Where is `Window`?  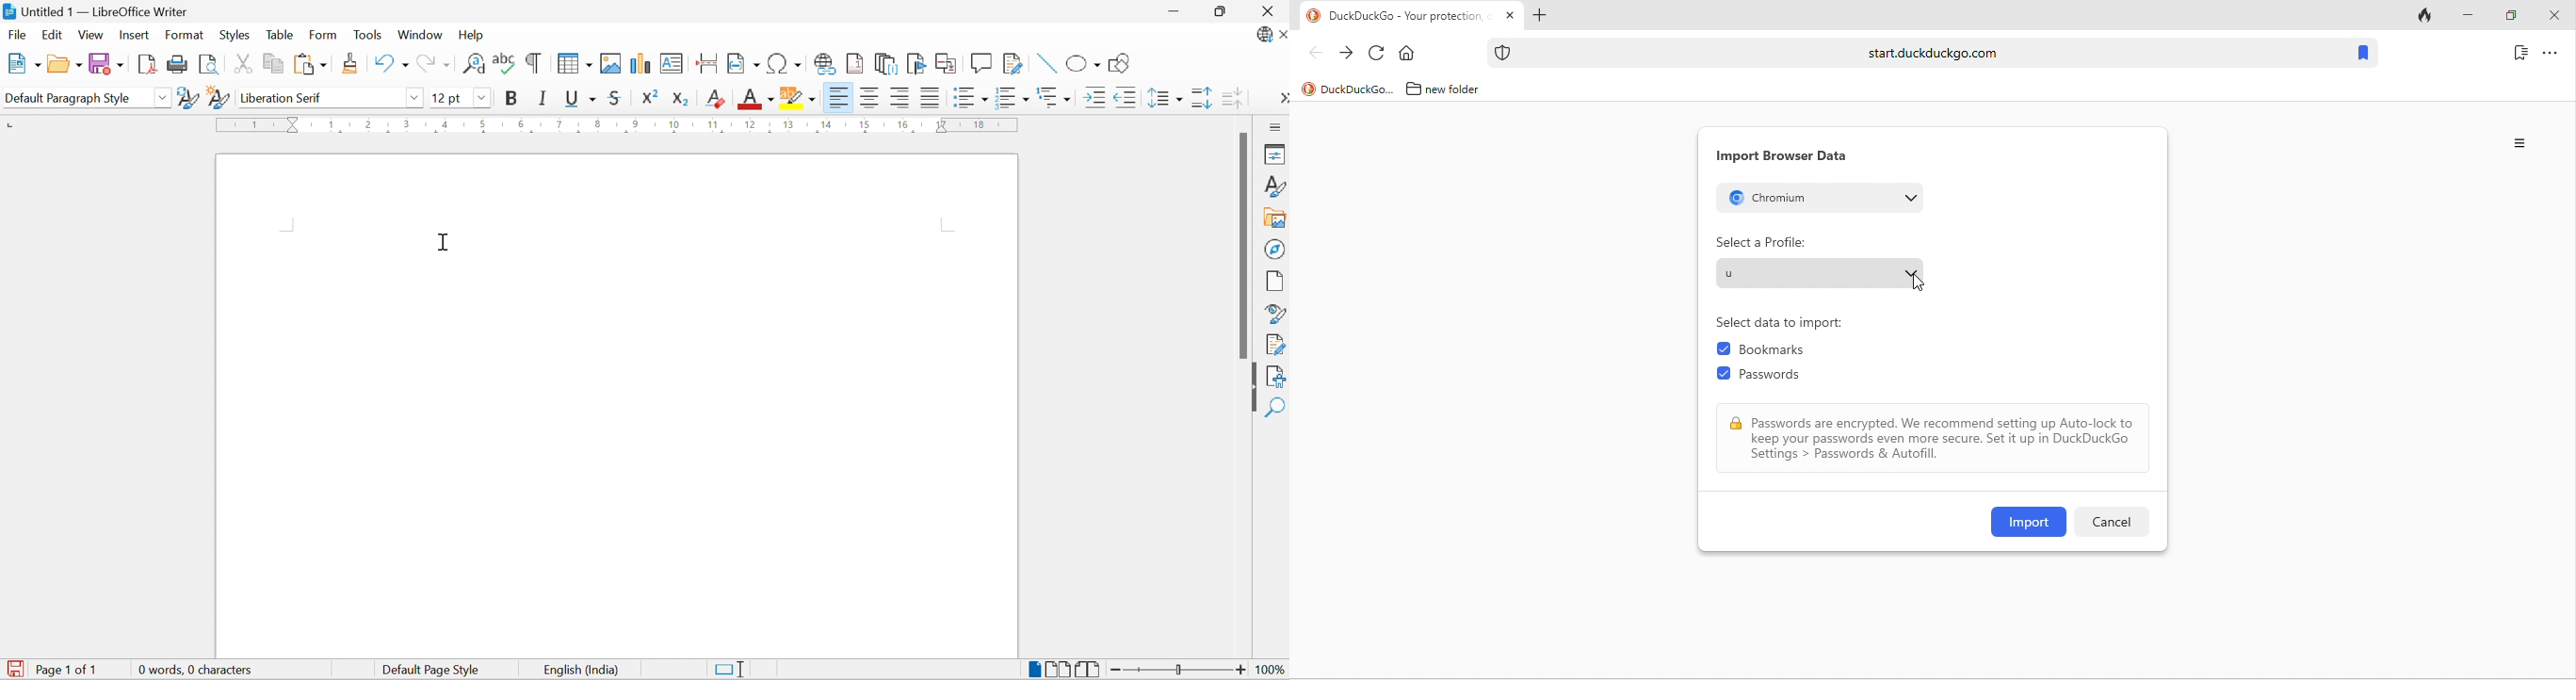 Window is located at coordinates (419, 36).